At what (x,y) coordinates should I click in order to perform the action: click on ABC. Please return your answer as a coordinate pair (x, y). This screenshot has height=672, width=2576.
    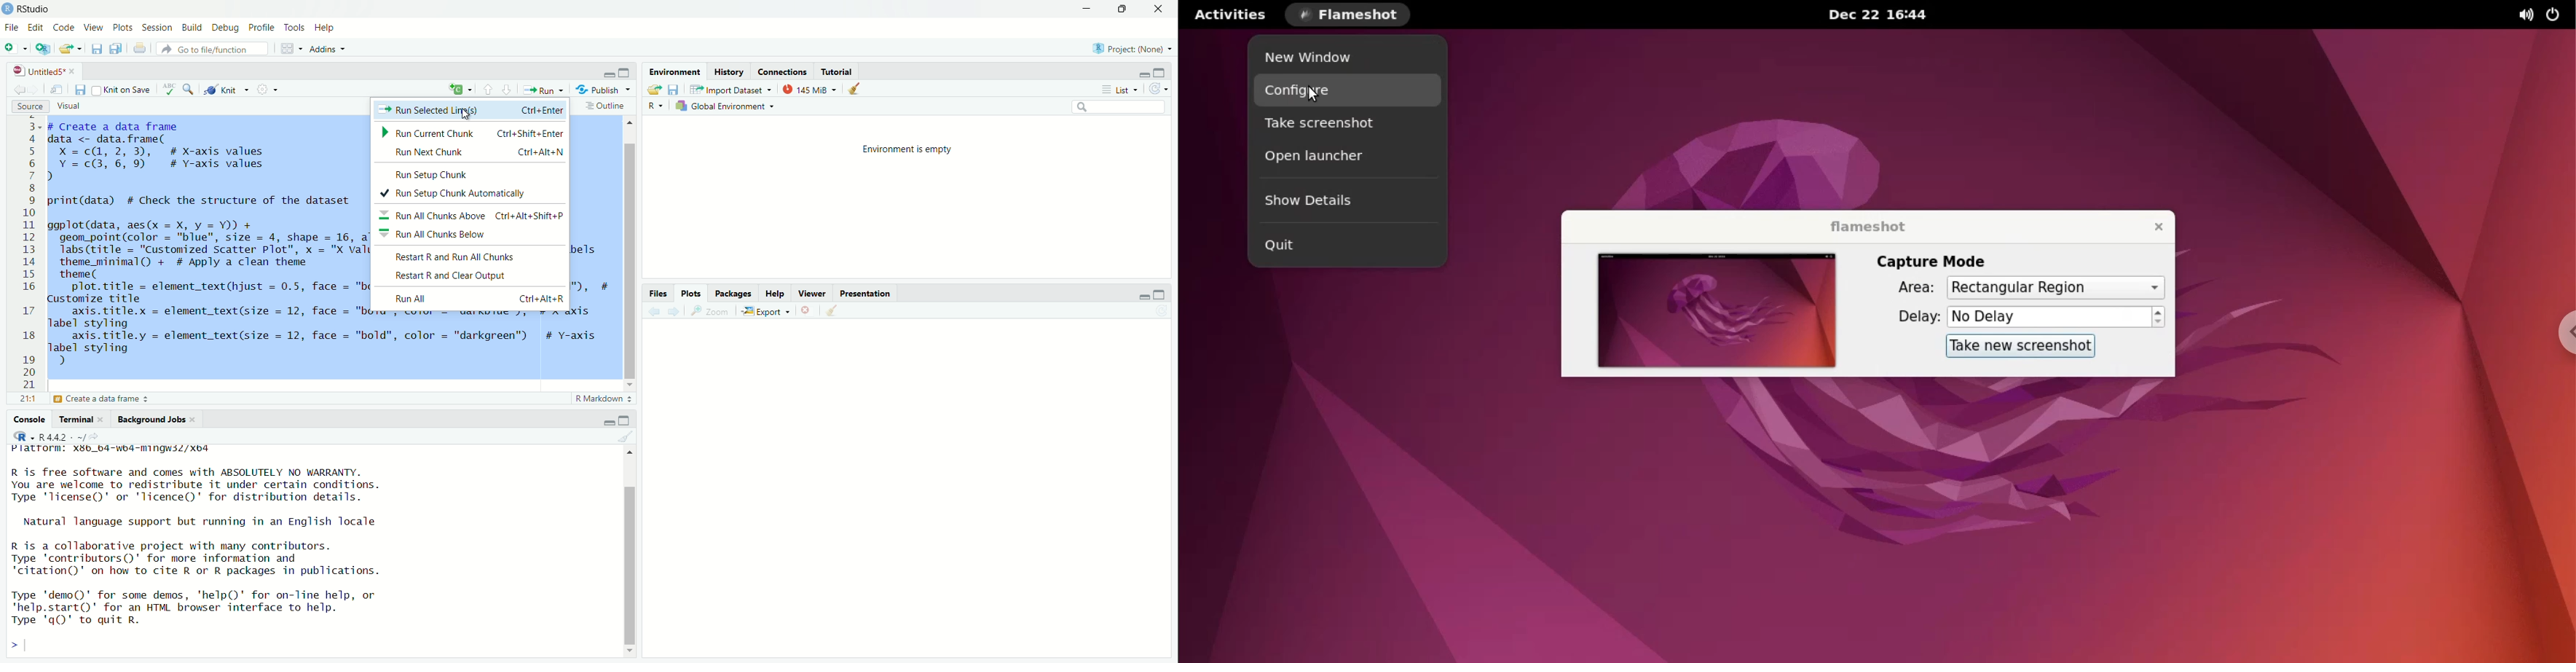
    Looking at the image, I should click on (168, 90).